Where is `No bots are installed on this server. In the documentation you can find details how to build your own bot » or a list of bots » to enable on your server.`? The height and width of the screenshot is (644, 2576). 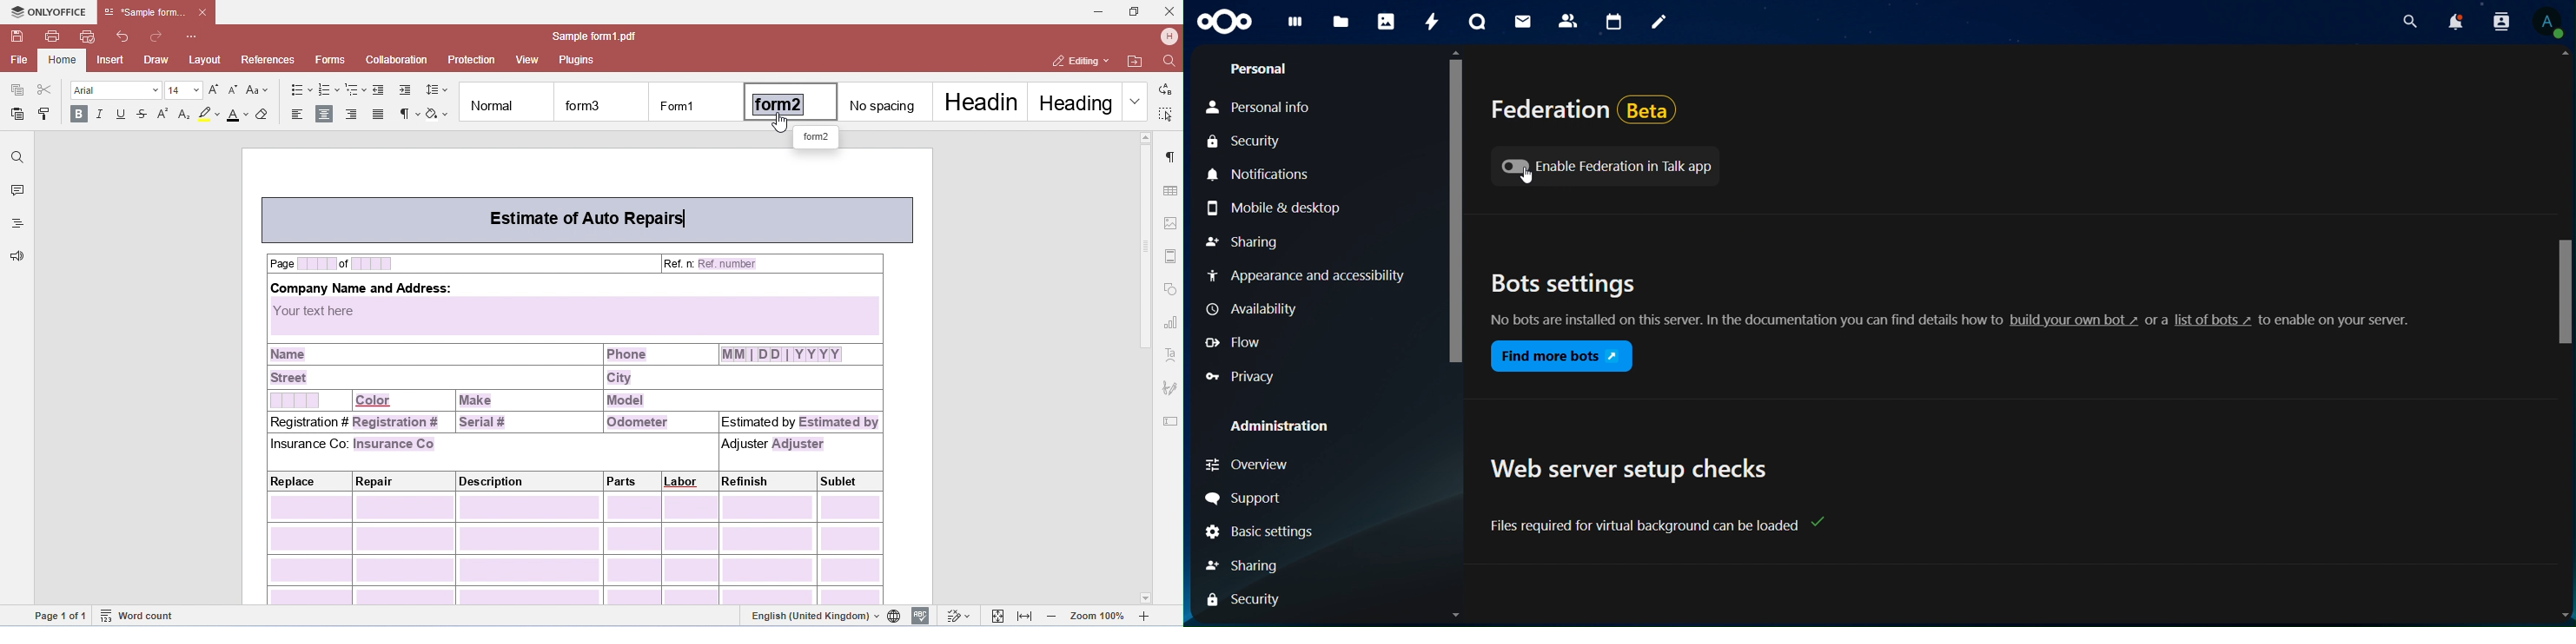 No bots are installed on this server. In the documentation you can find details how to build your own bot » or a list of bots » to enable on your server. is located at coordinates (1961, 321).